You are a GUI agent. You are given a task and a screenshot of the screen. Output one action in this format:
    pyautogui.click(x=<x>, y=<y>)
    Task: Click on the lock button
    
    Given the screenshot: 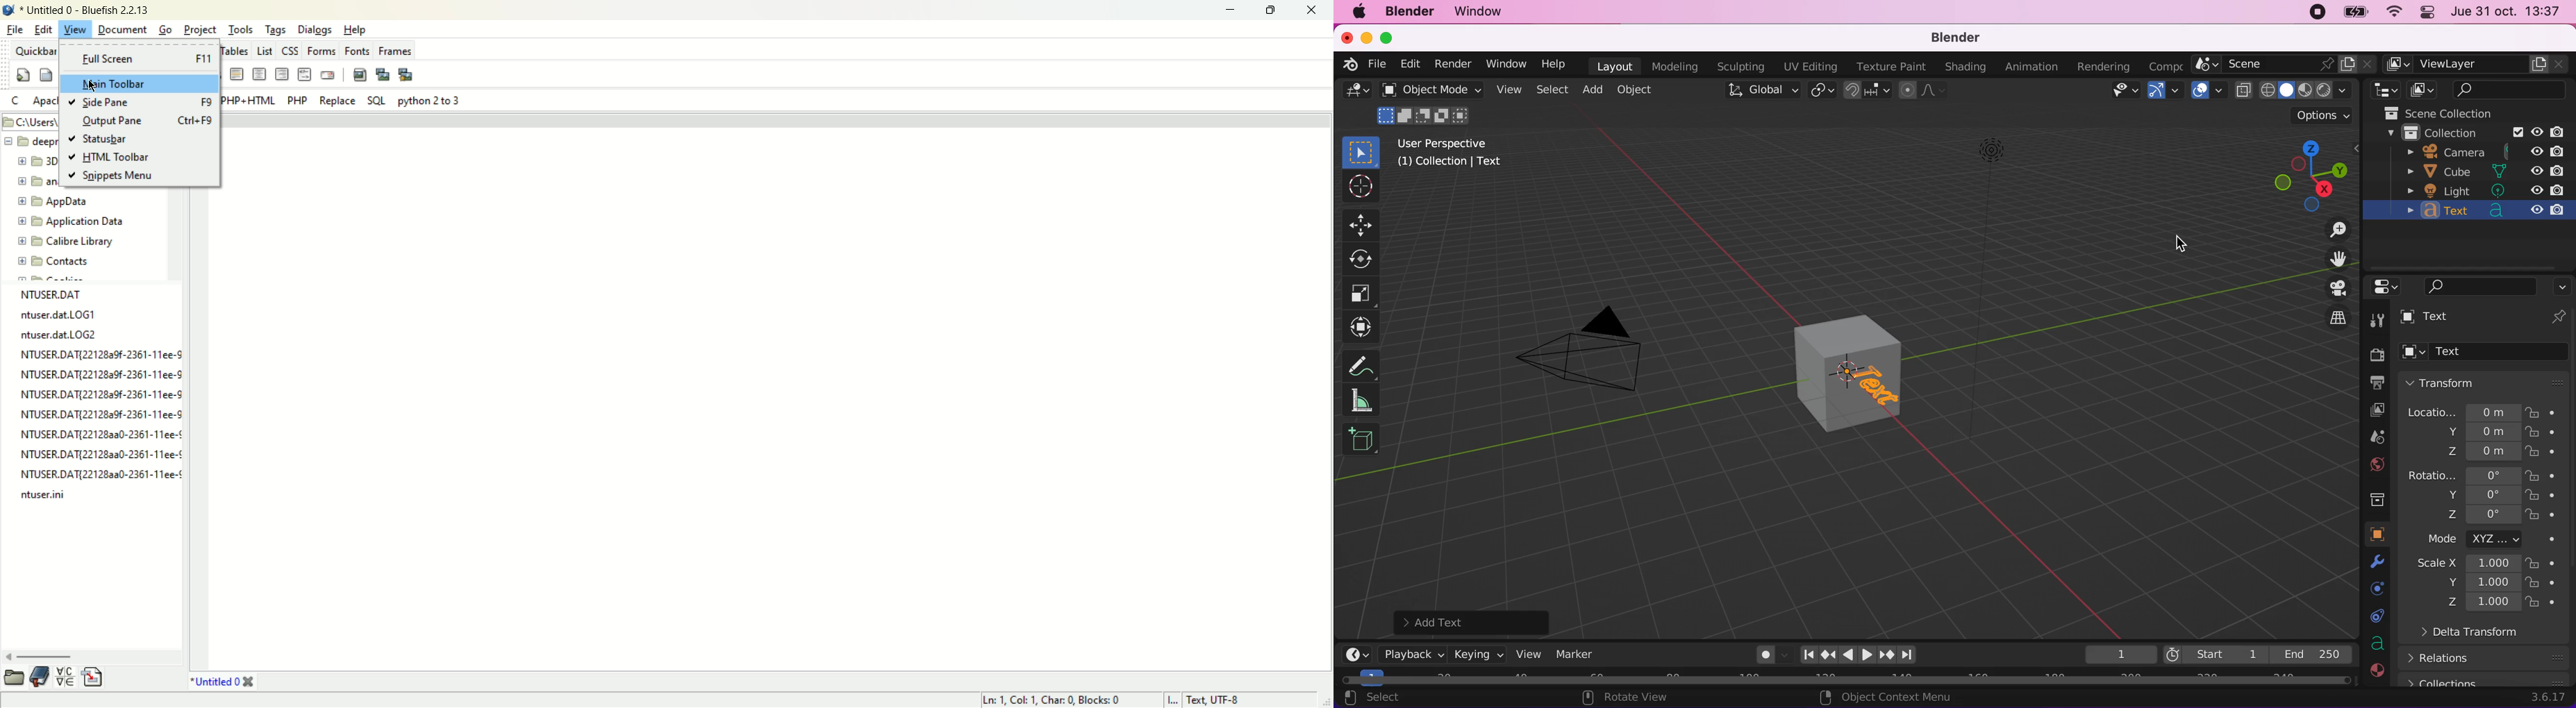 What is the action you would take?
    pyautogui.click(x=2541, y=474)
    